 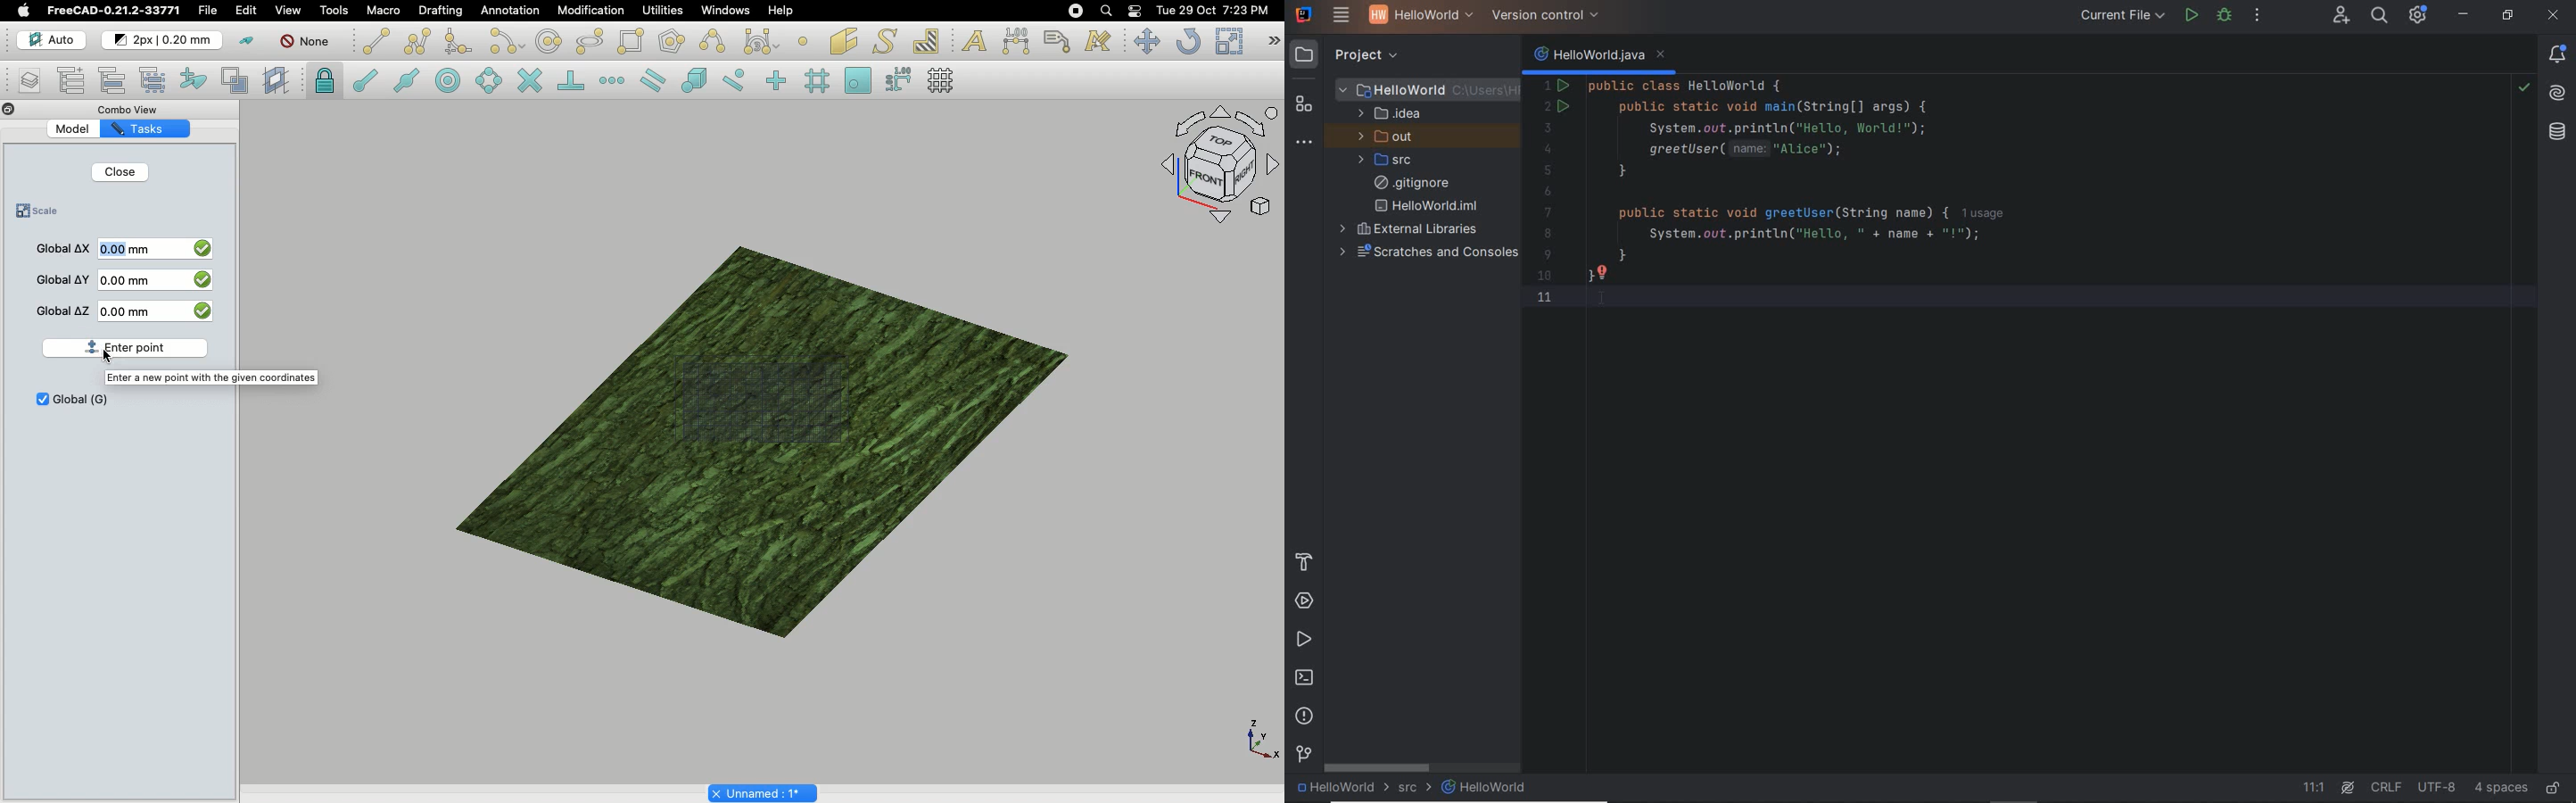 What do you see at coordinates (588, 40) in the screenshot?
I see `Ellipse` at bounding box center [588, 40].